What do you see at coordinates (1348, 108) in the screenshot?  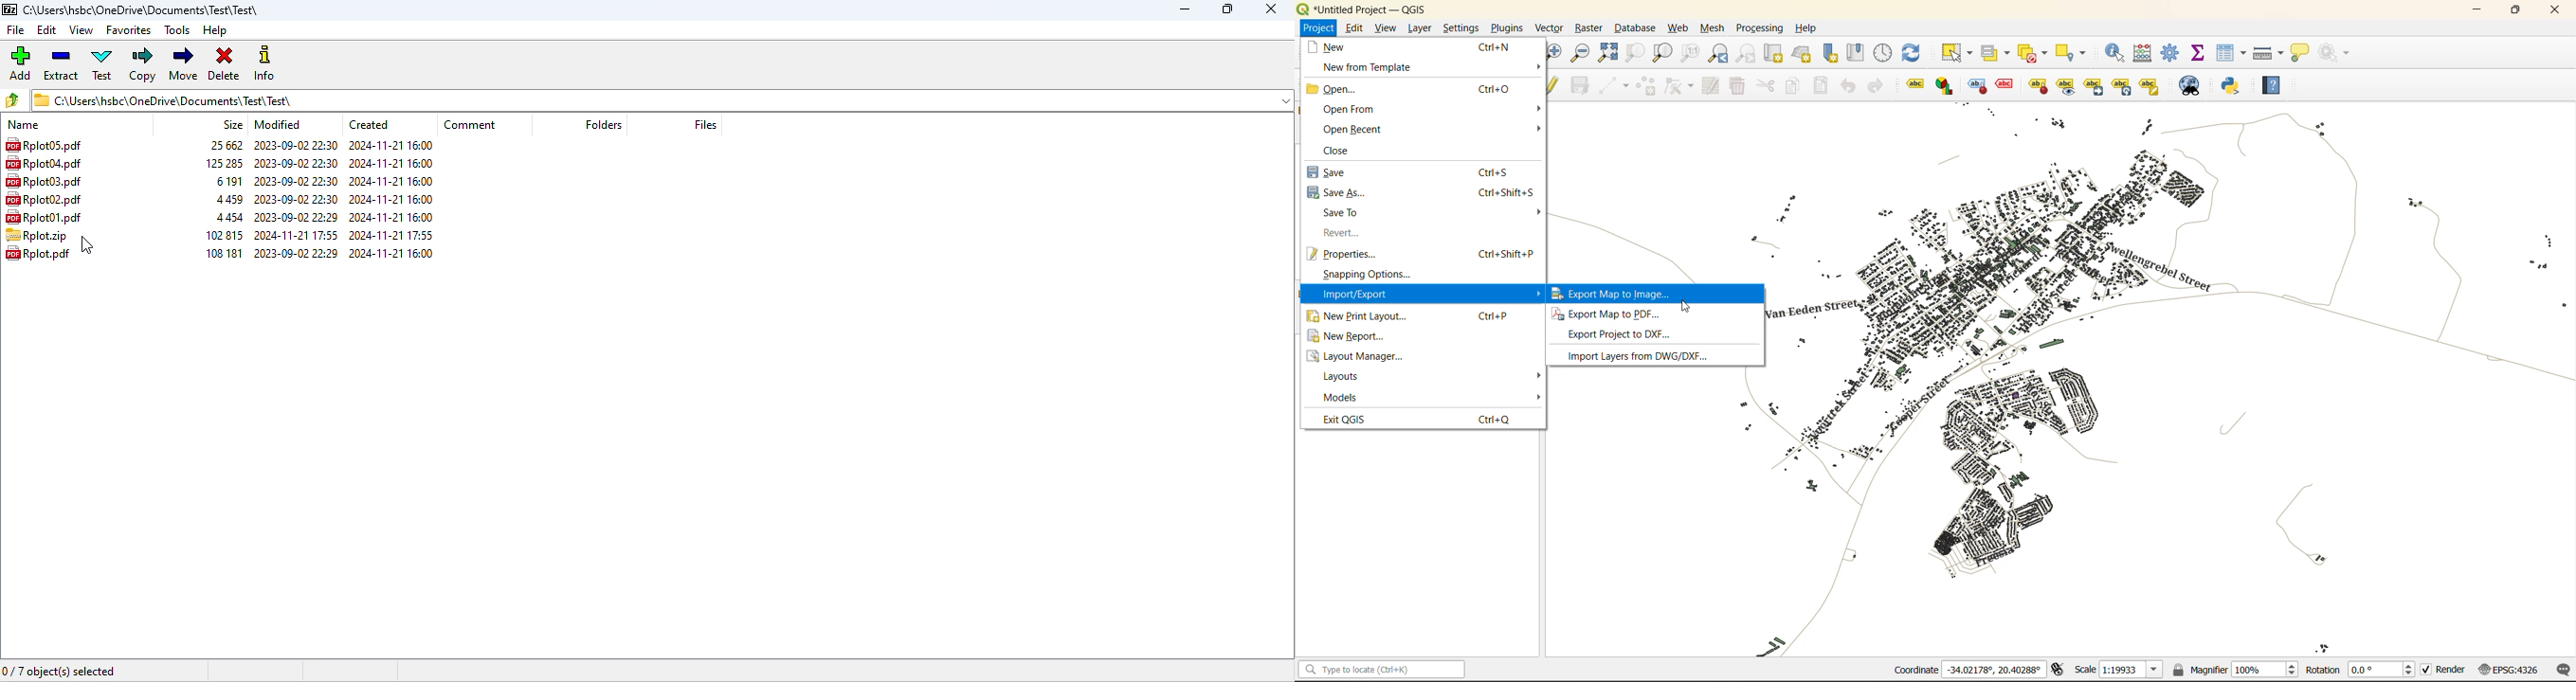 I see `open from` at bounding box center [1348, 108].